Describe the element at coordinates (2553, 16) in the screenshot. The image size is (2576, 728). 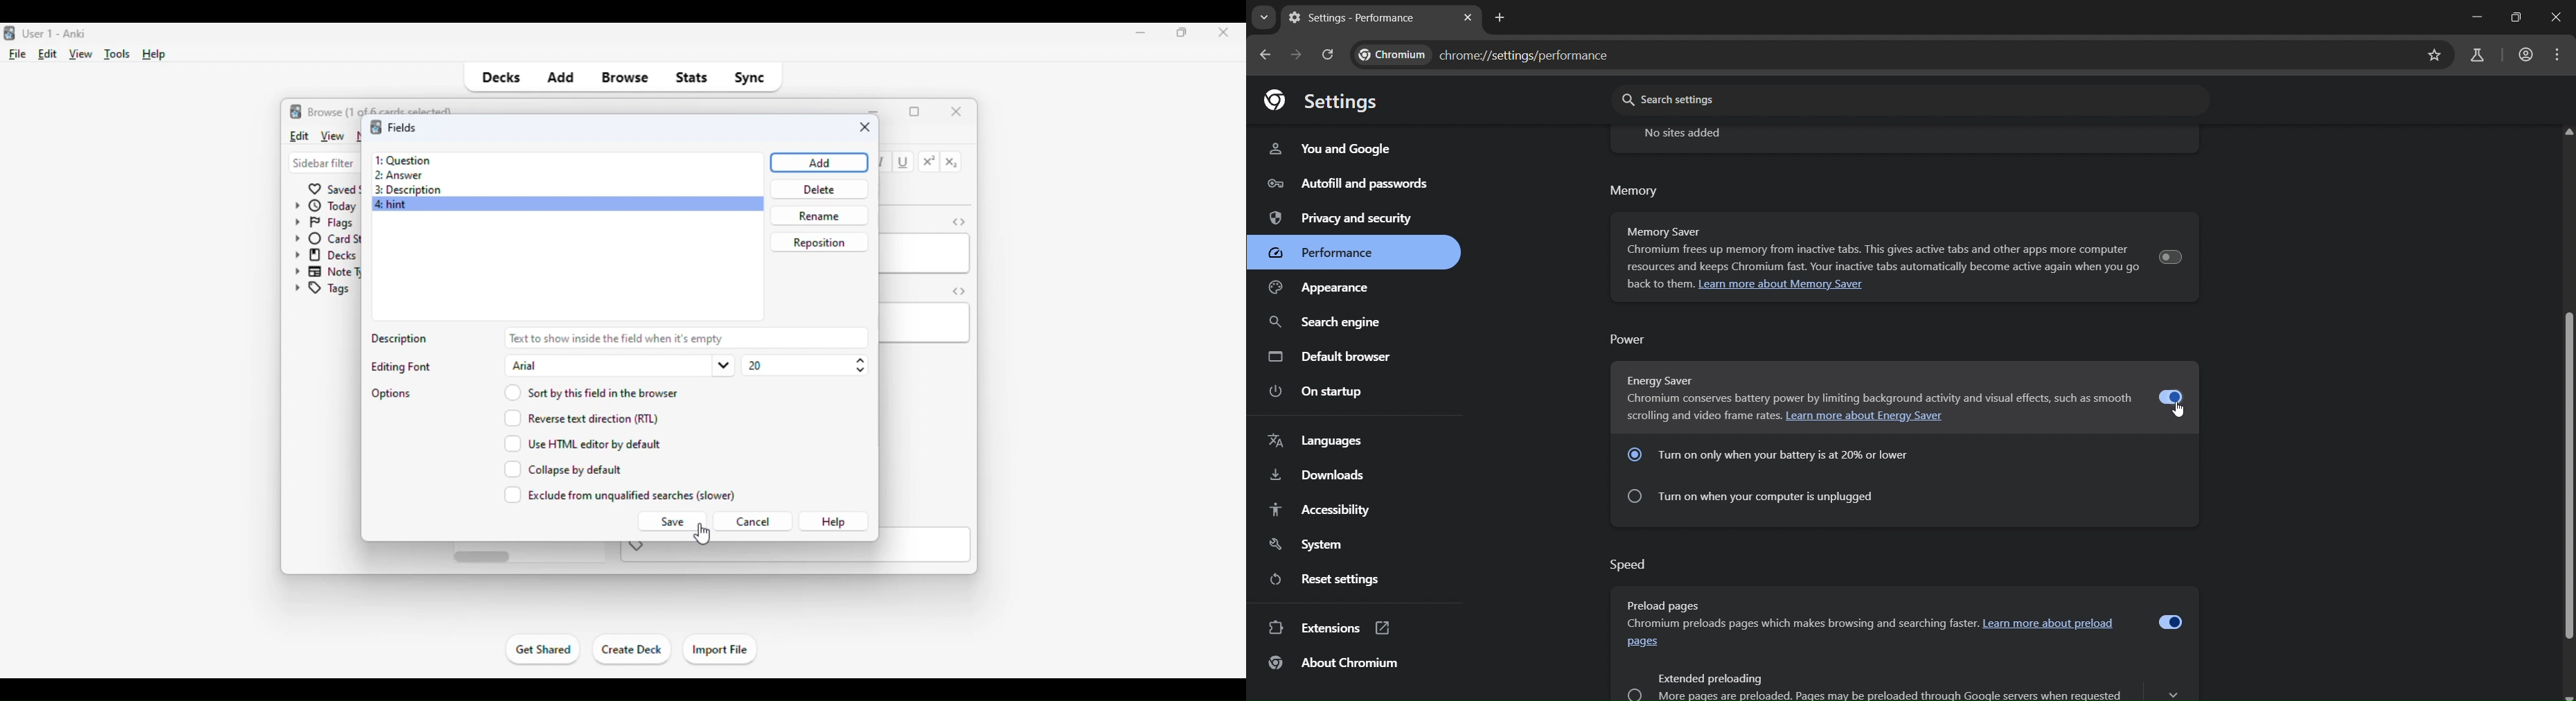
I see `close` at that location.